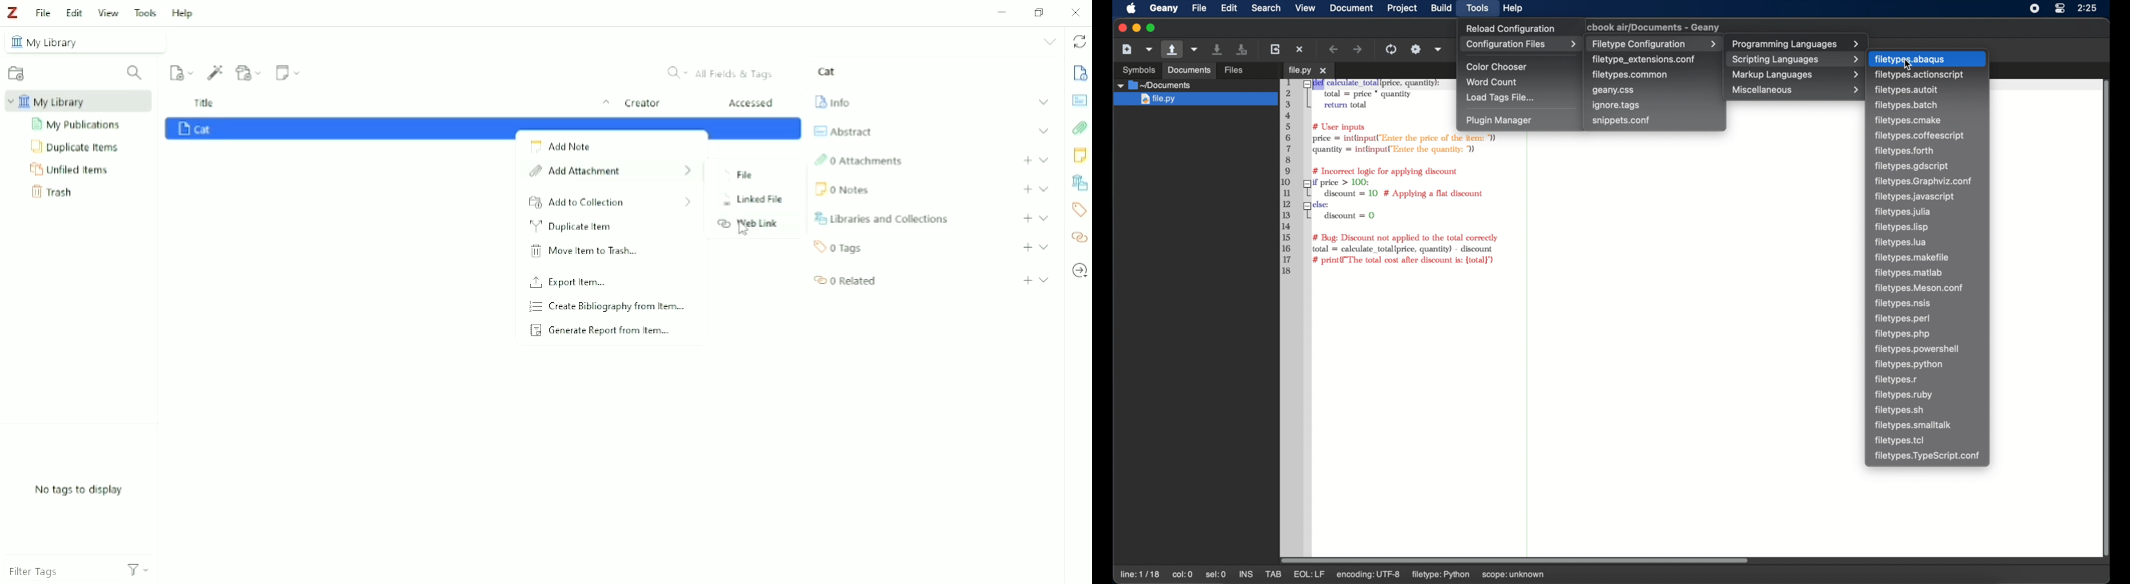 Image resolution: width=2156 pixels, height=588 pixels. I want to click on Abstract, so click(841, 131).